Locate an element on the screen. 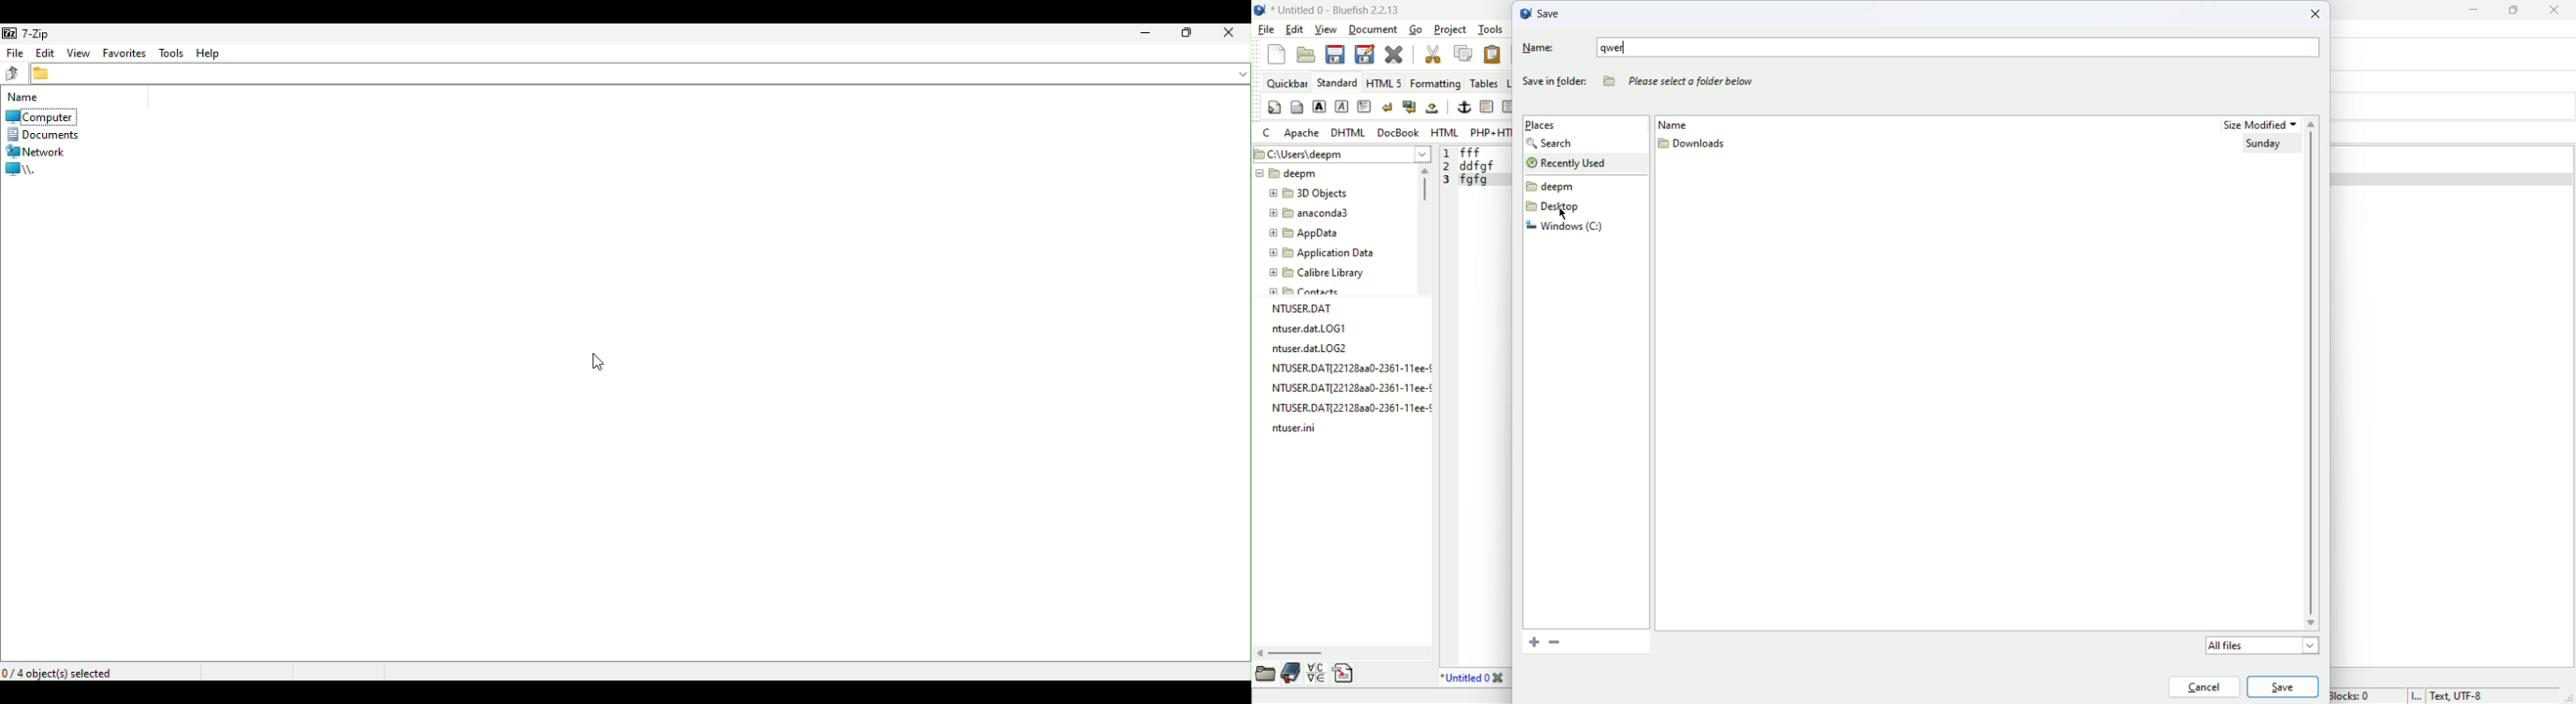 This screenshot has height=728, width=2576. tables is located at coordinates (1482, 82).